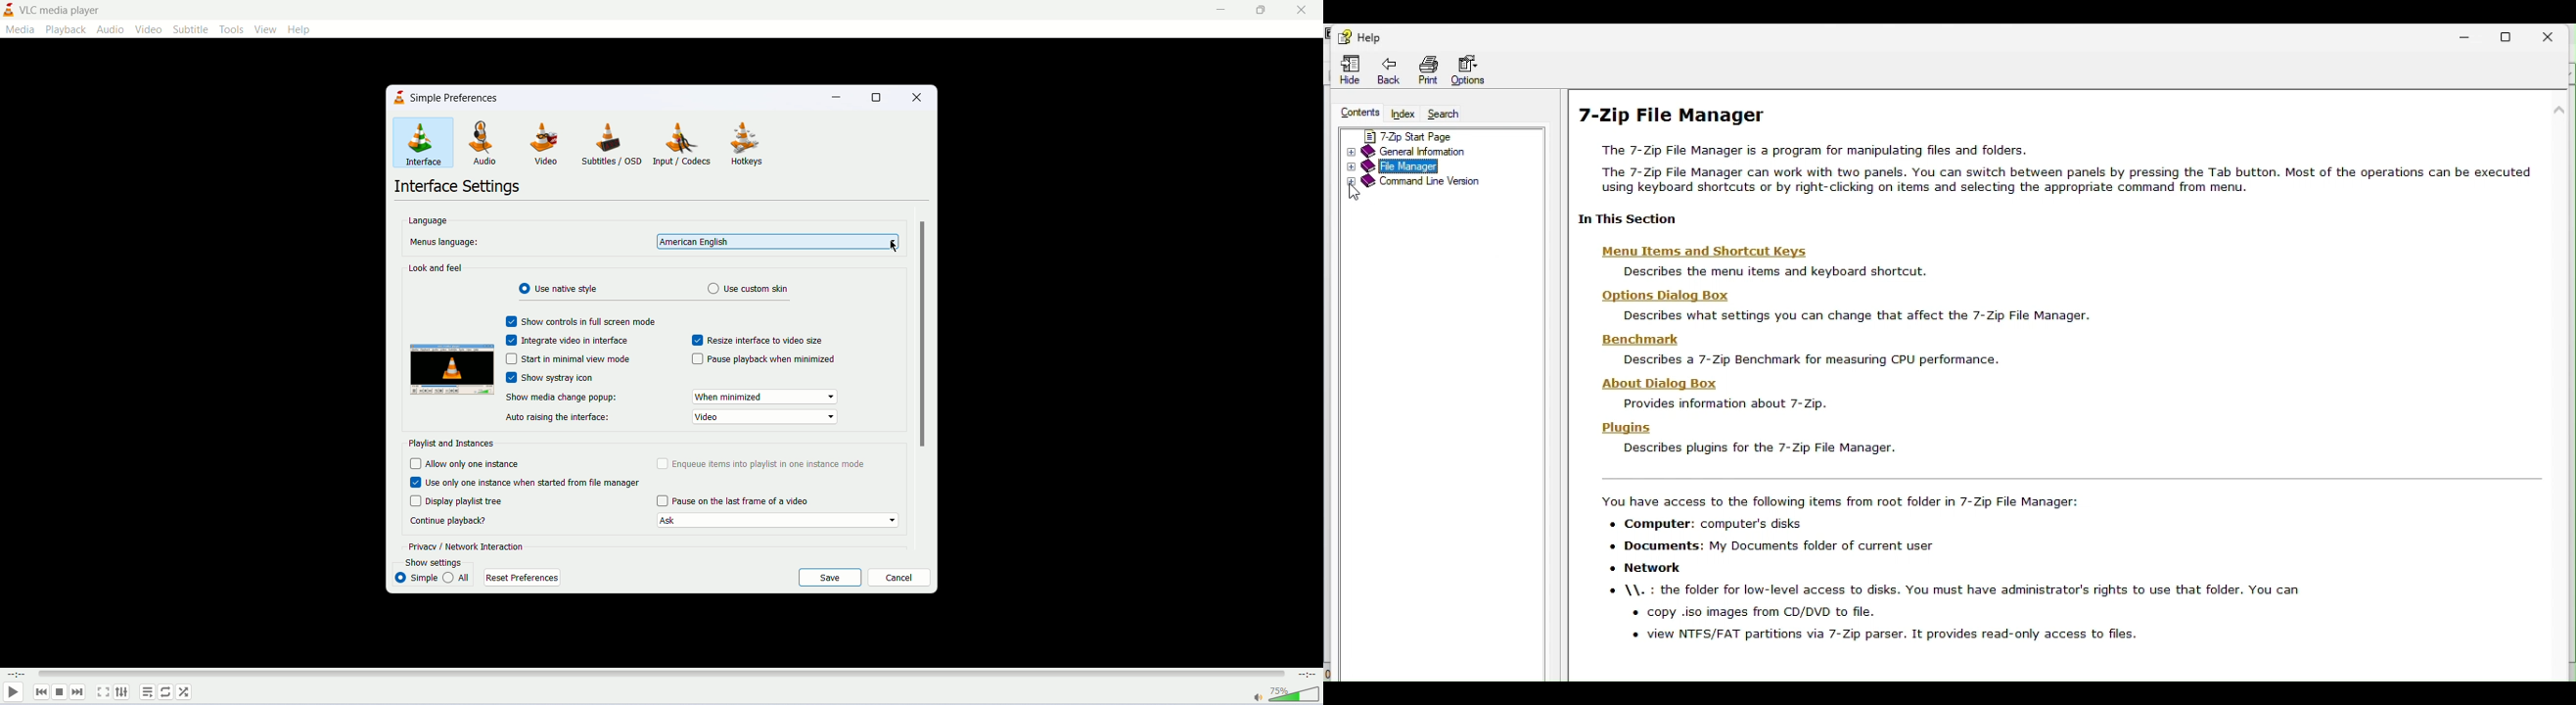 This screenshot has height=728, width=2576. Describe the element at coordinates (79, 695) in the screenshot. I see `next` at that location.